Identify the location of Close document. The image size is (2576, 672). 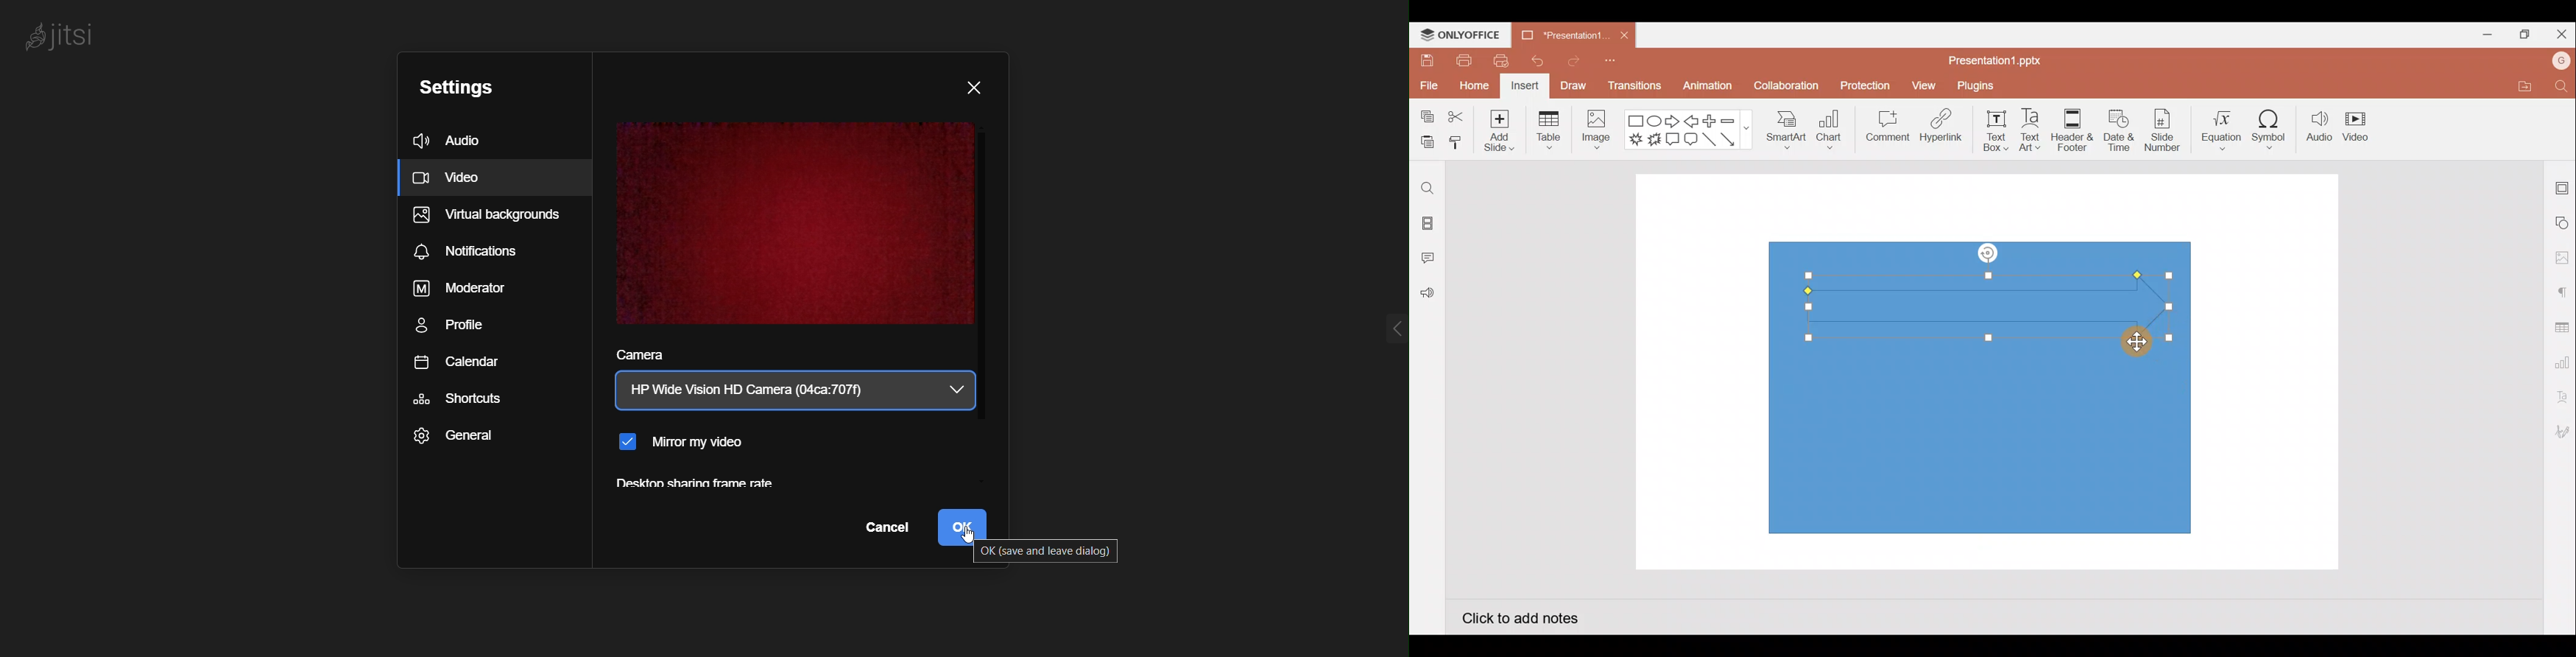
(1624, 32).